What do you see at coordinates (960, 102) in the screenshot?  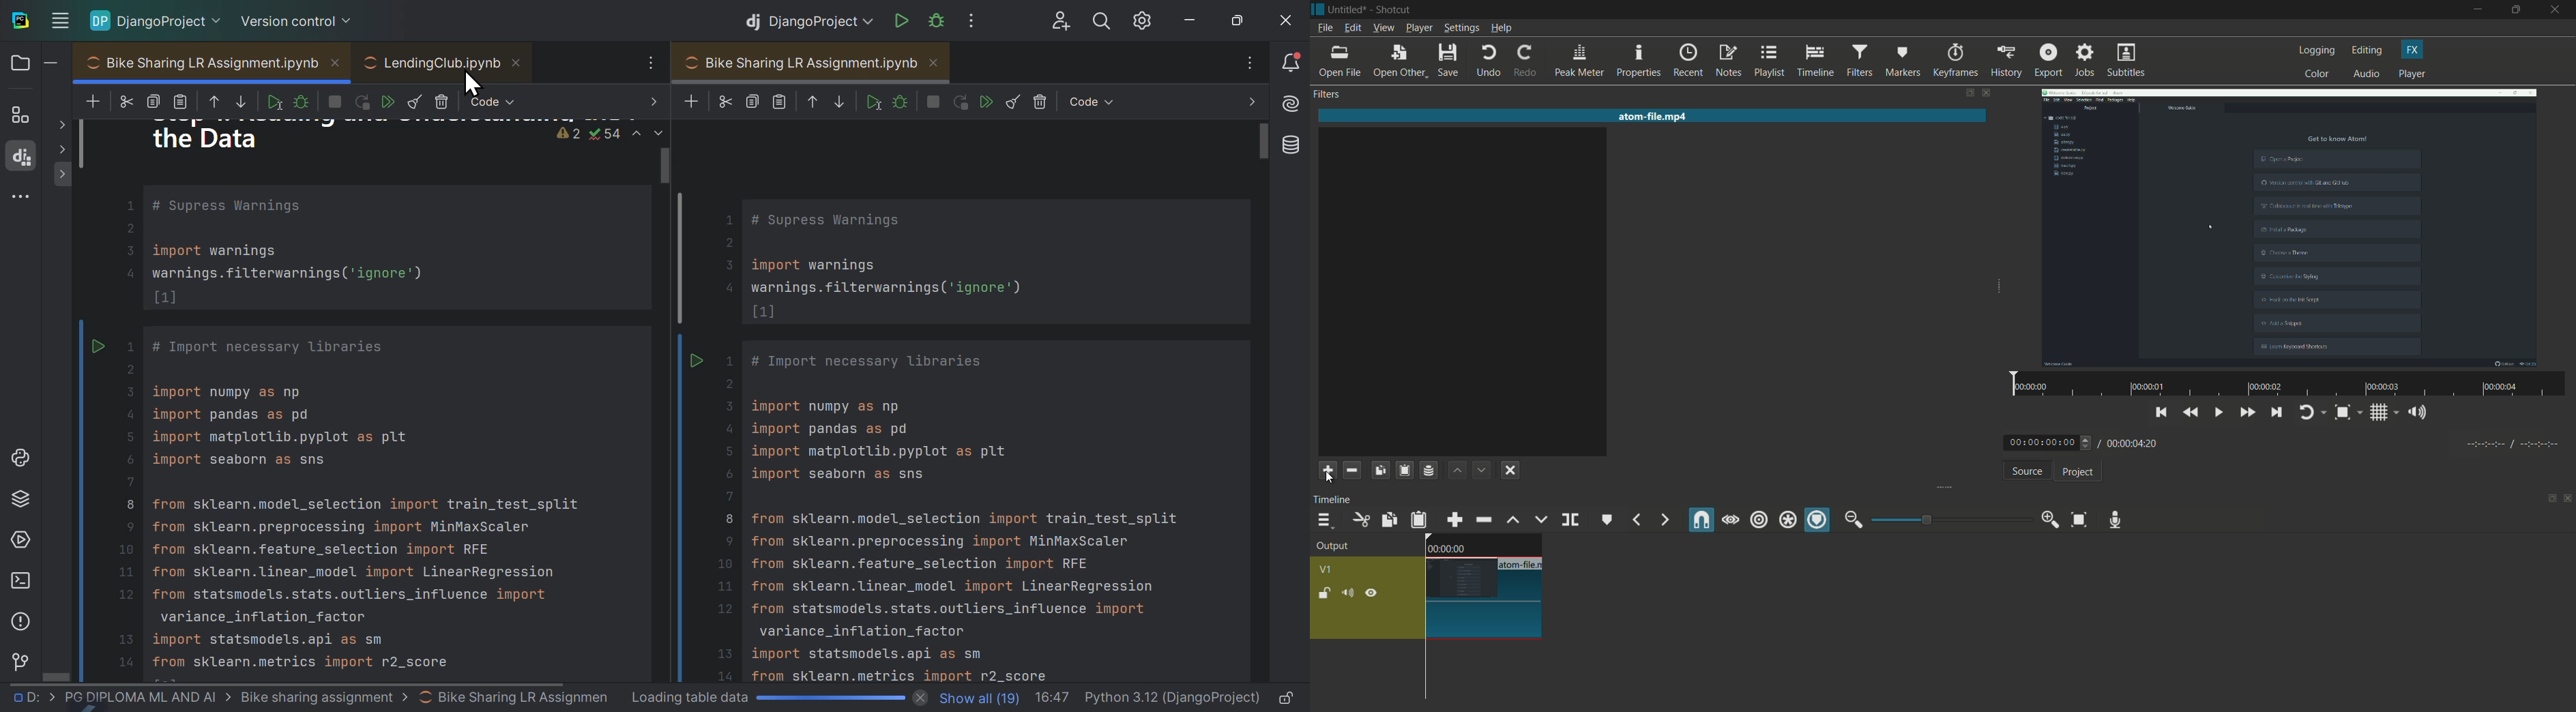 I see `restart kernel` at bounding box center [960, 102].